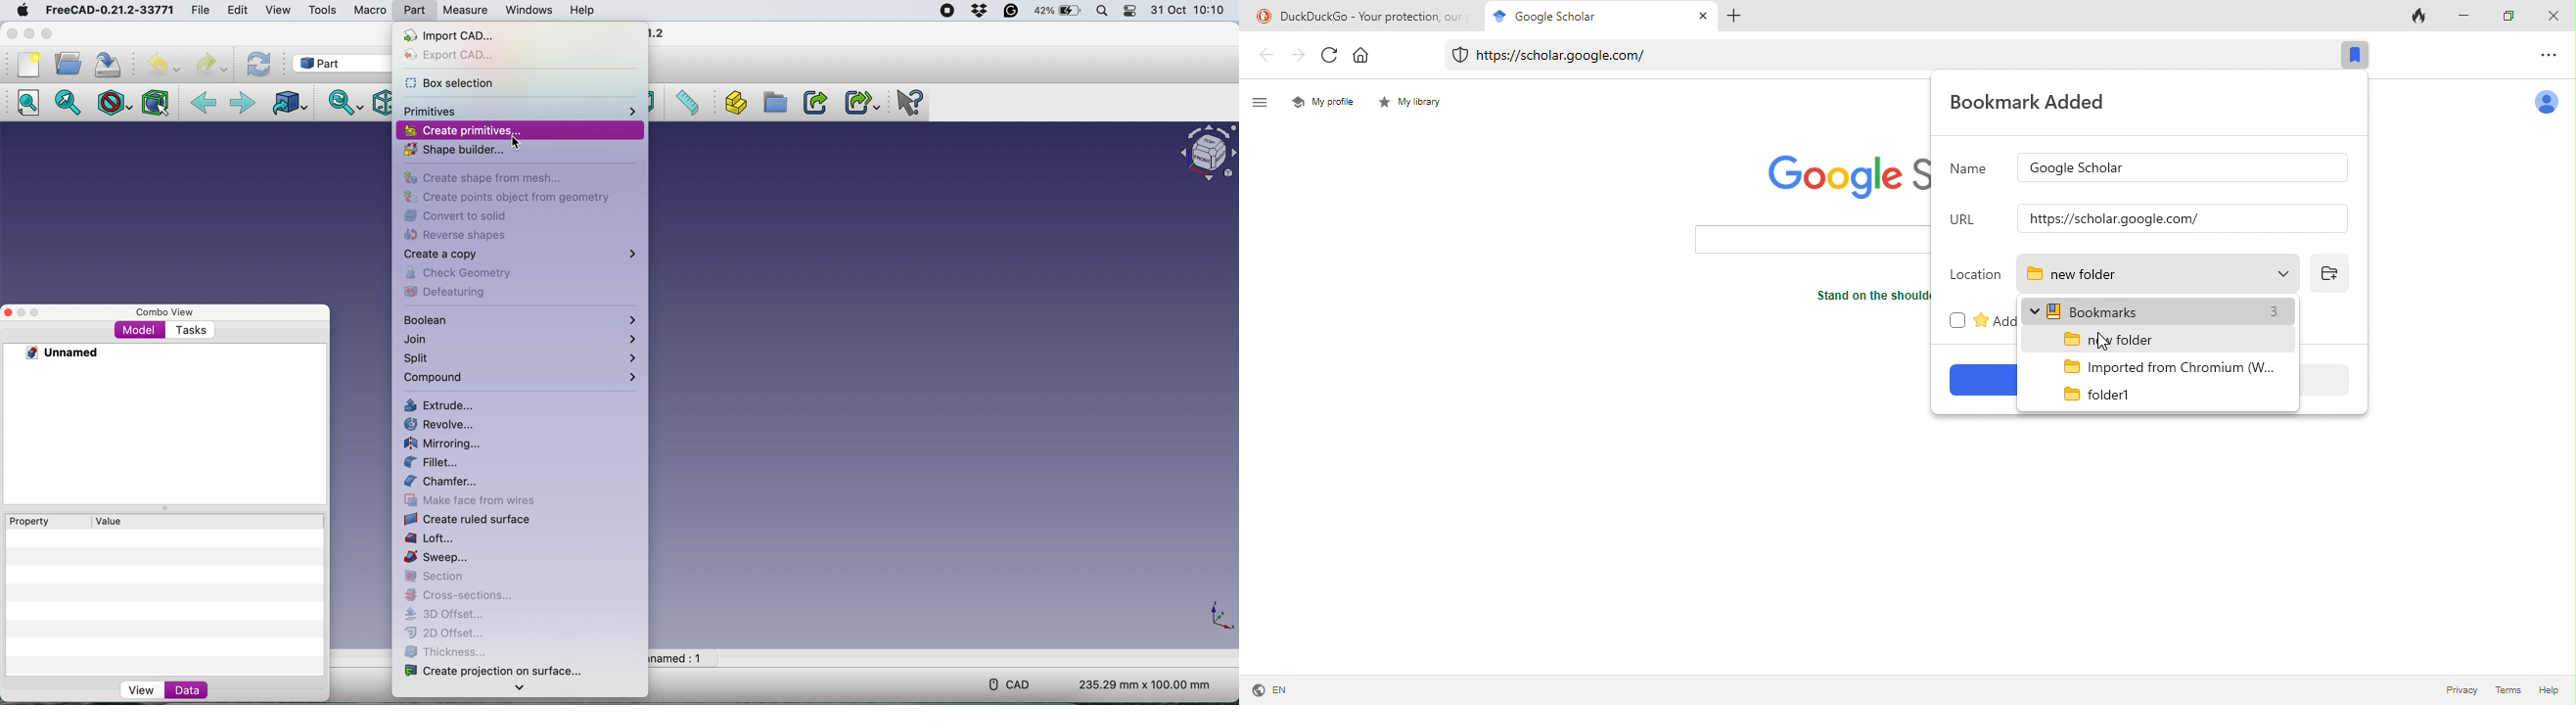 The width and height of the screenshot is (2576, 728). What do you see at coordinates (2355, 56) in the screenshot?
I see `bookmark` at bounding box center [2355, 56].